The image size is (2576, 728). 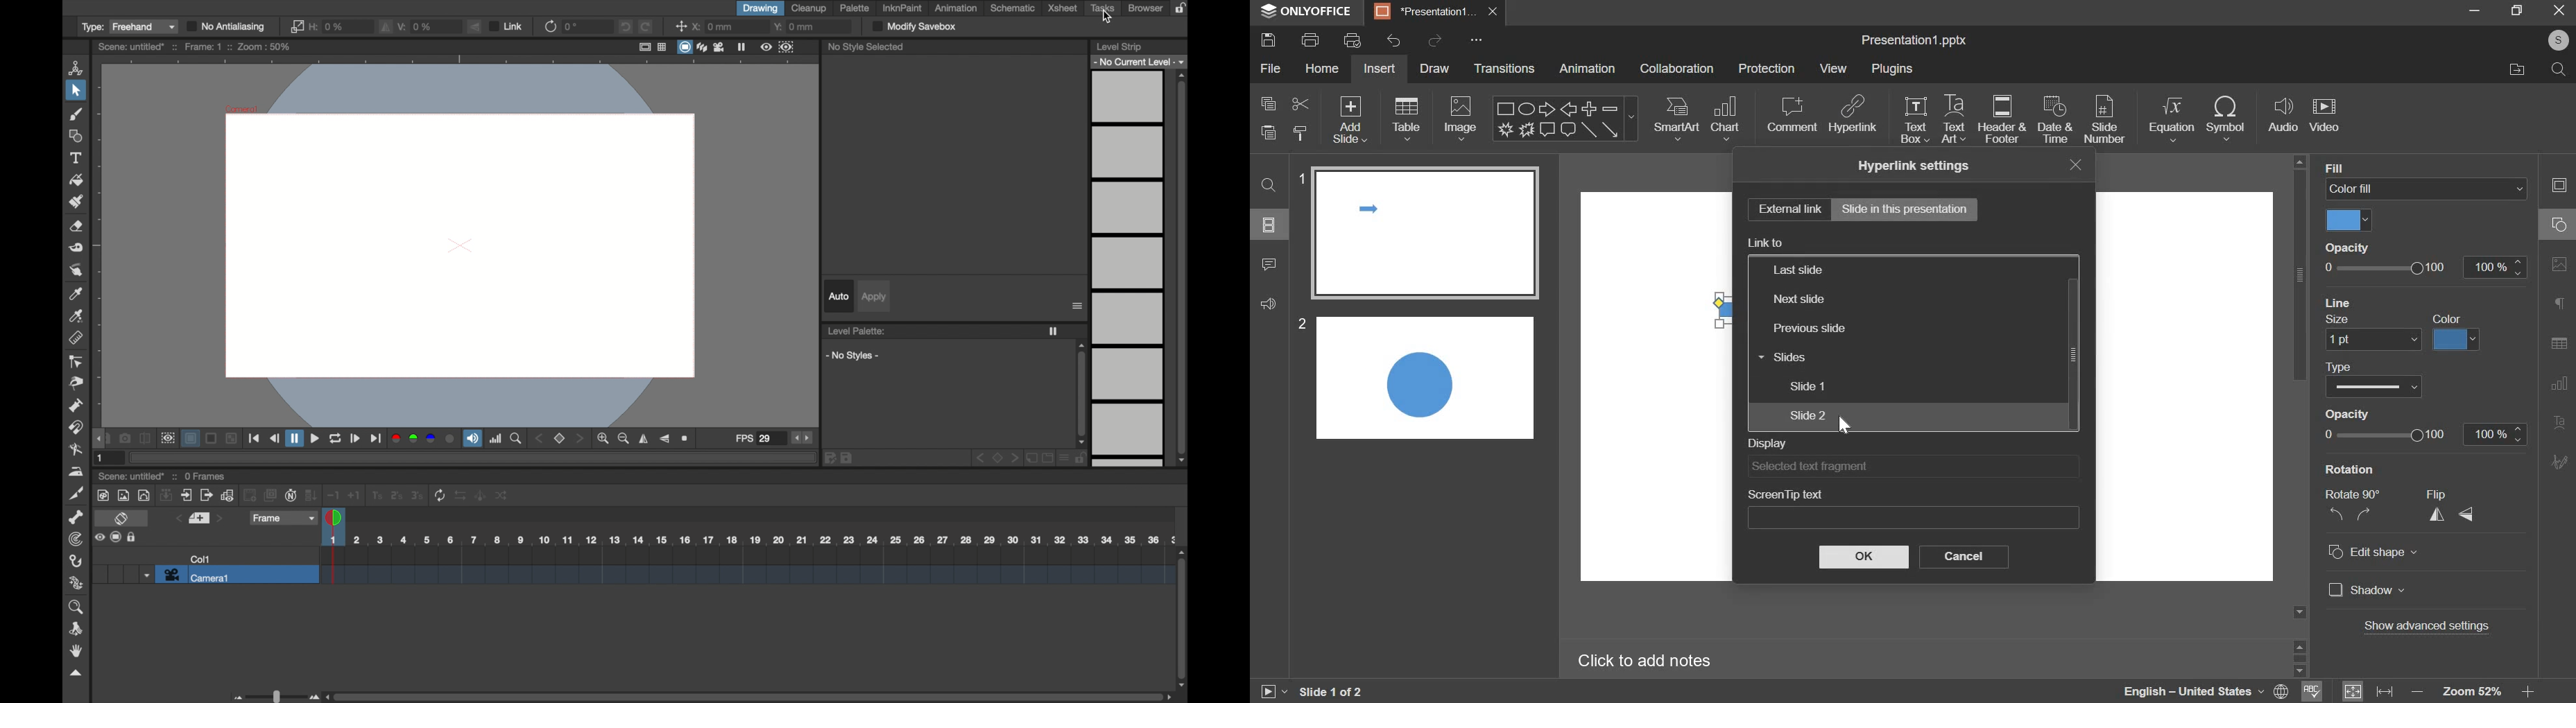 I want to click on image, so click(x=1462, y=118).